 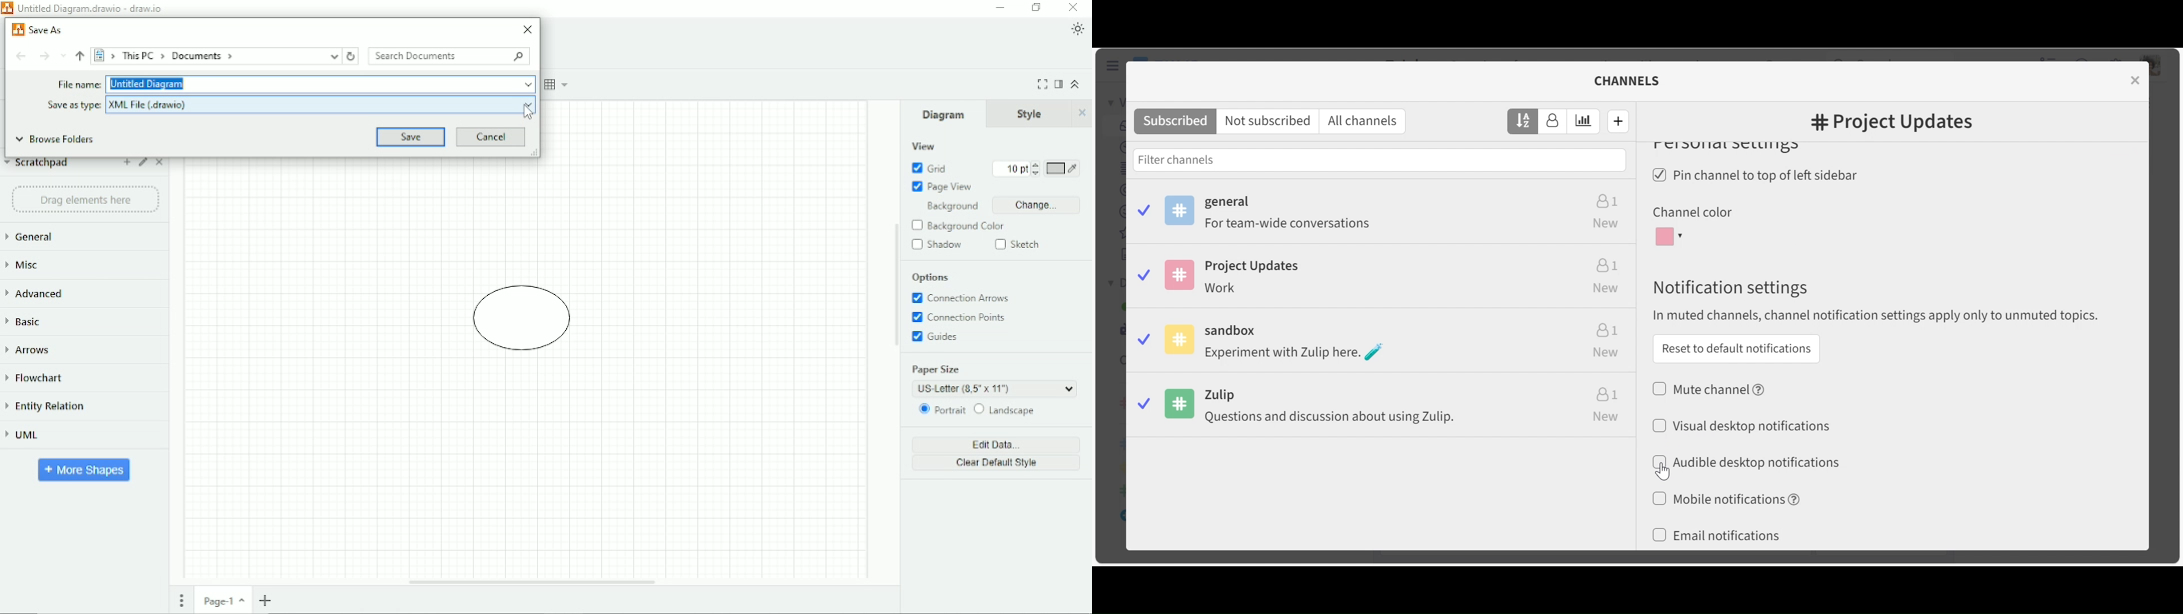 I want to click on Project Updates, so click(x=1381, y=279).